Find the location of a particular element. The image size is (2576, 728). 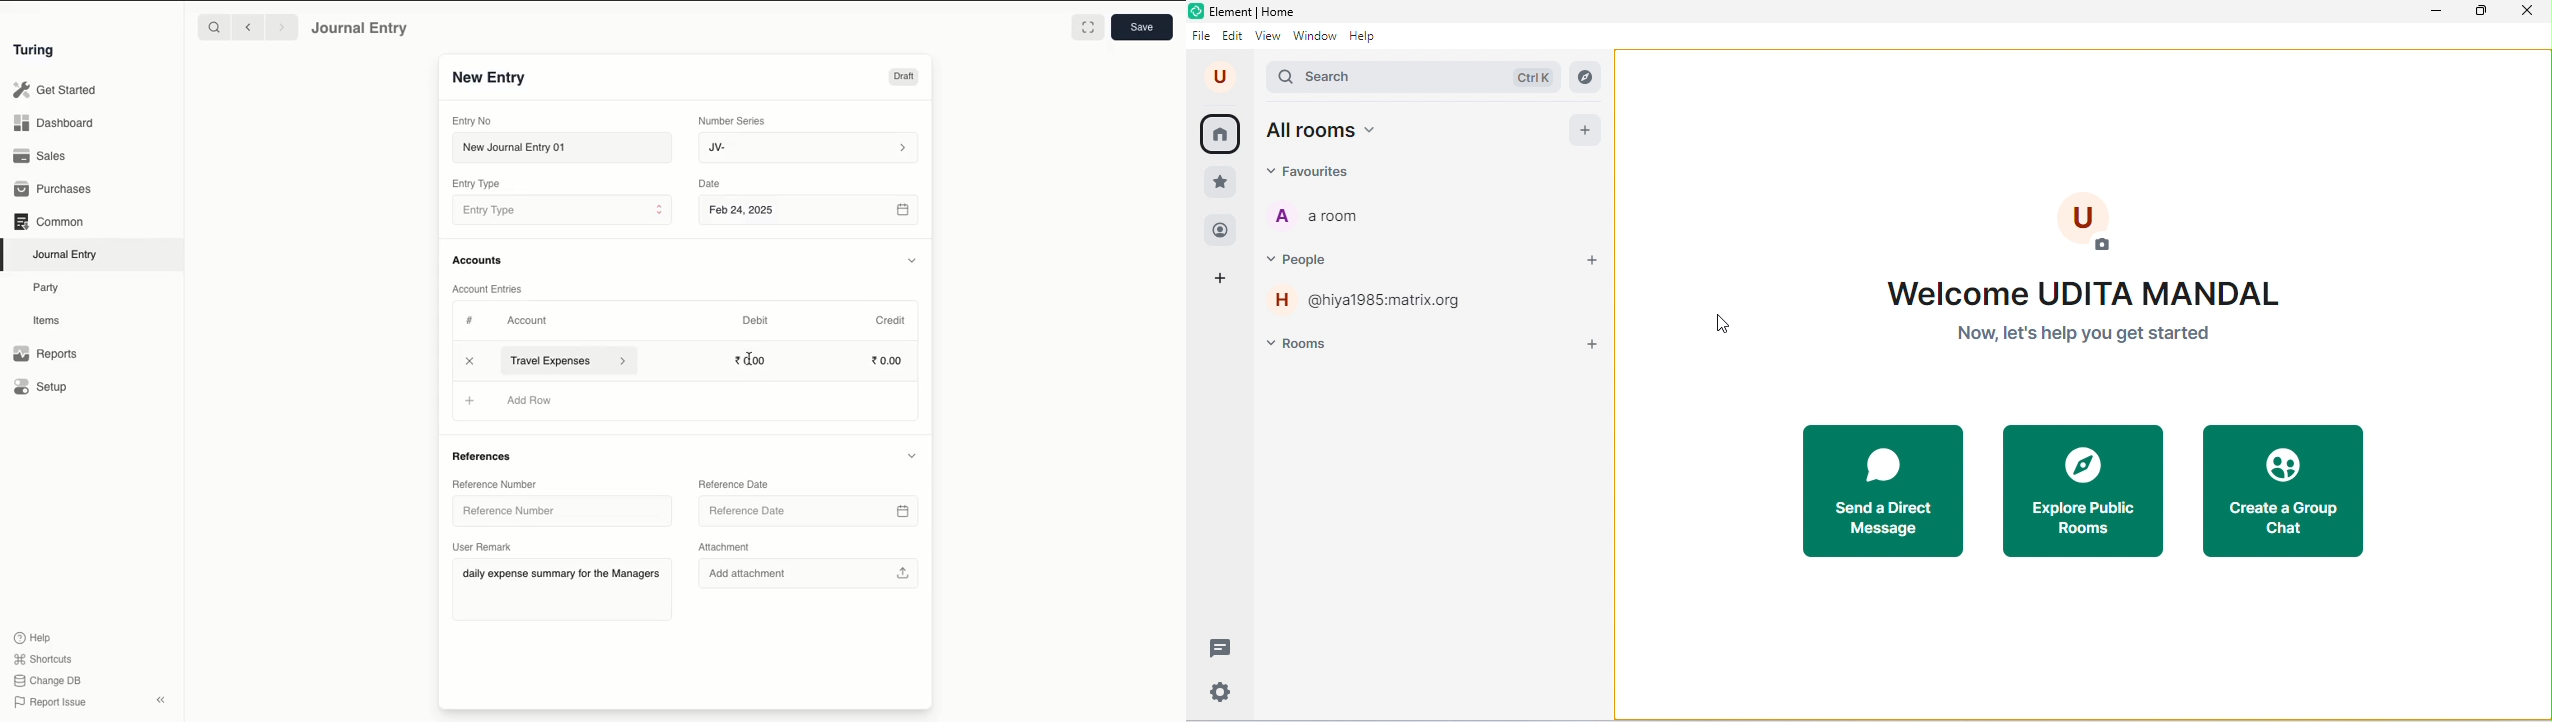

Help is located at coordinates (33, 638).